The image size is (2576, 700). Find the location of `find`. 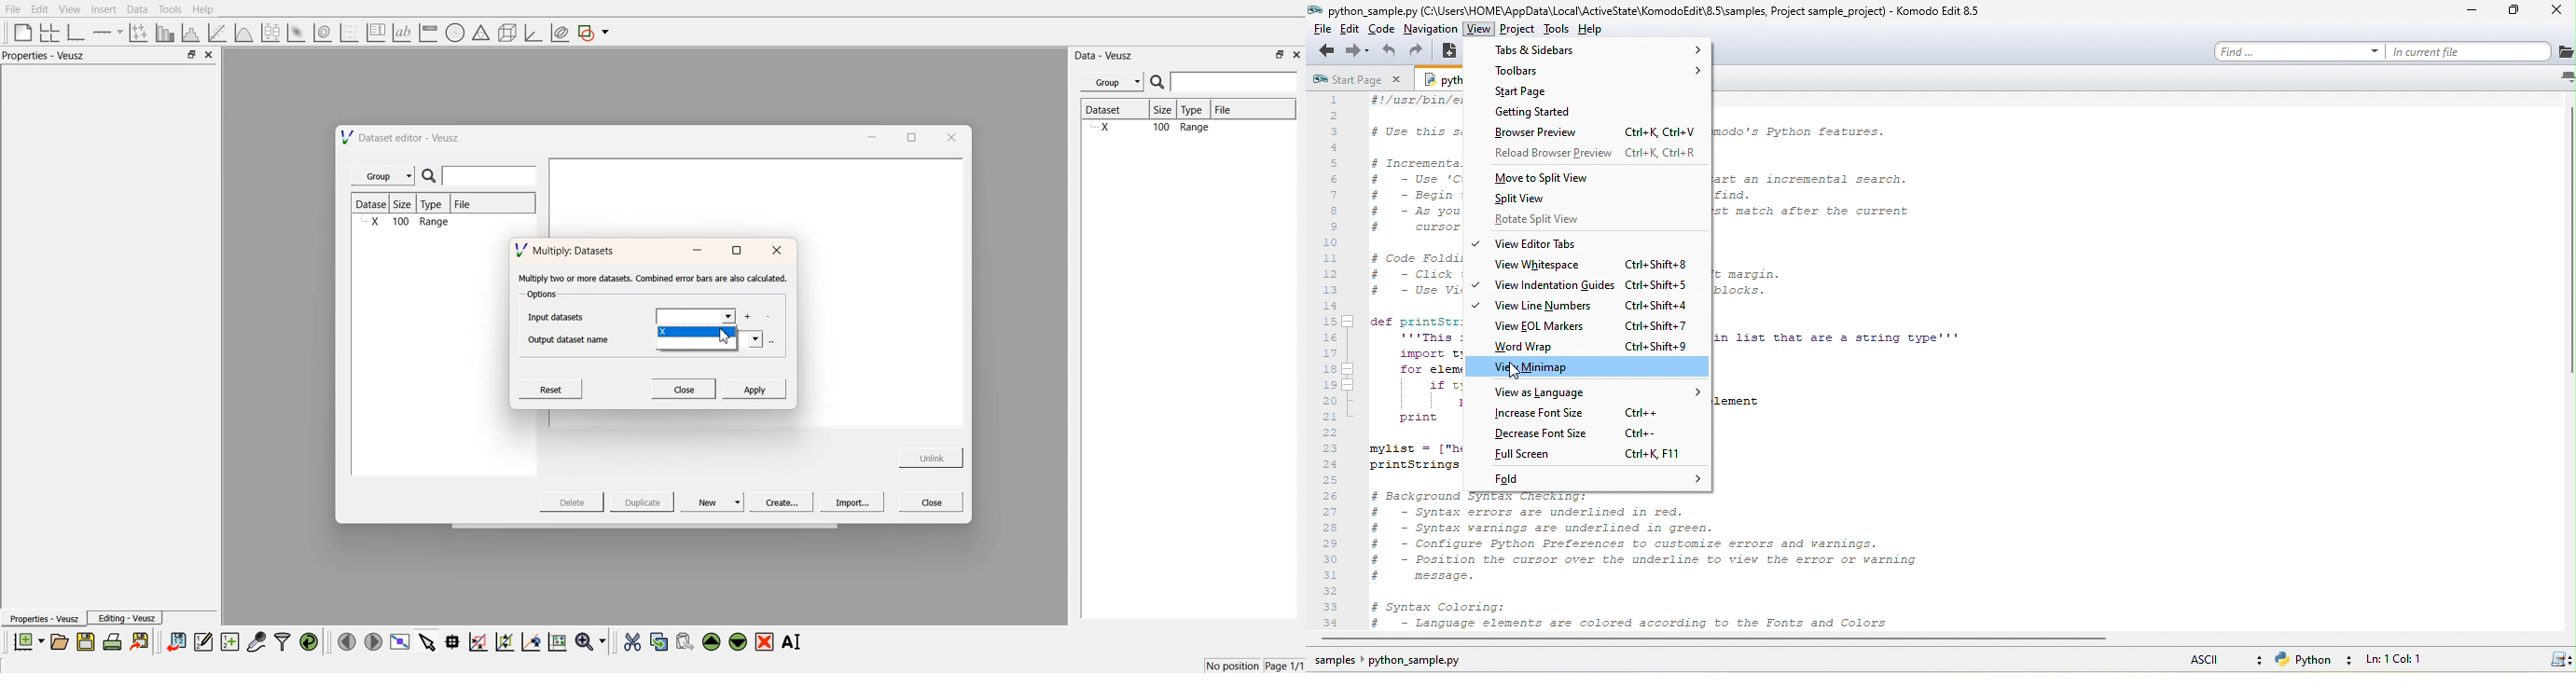

find is located at coordinates (2294, 50).